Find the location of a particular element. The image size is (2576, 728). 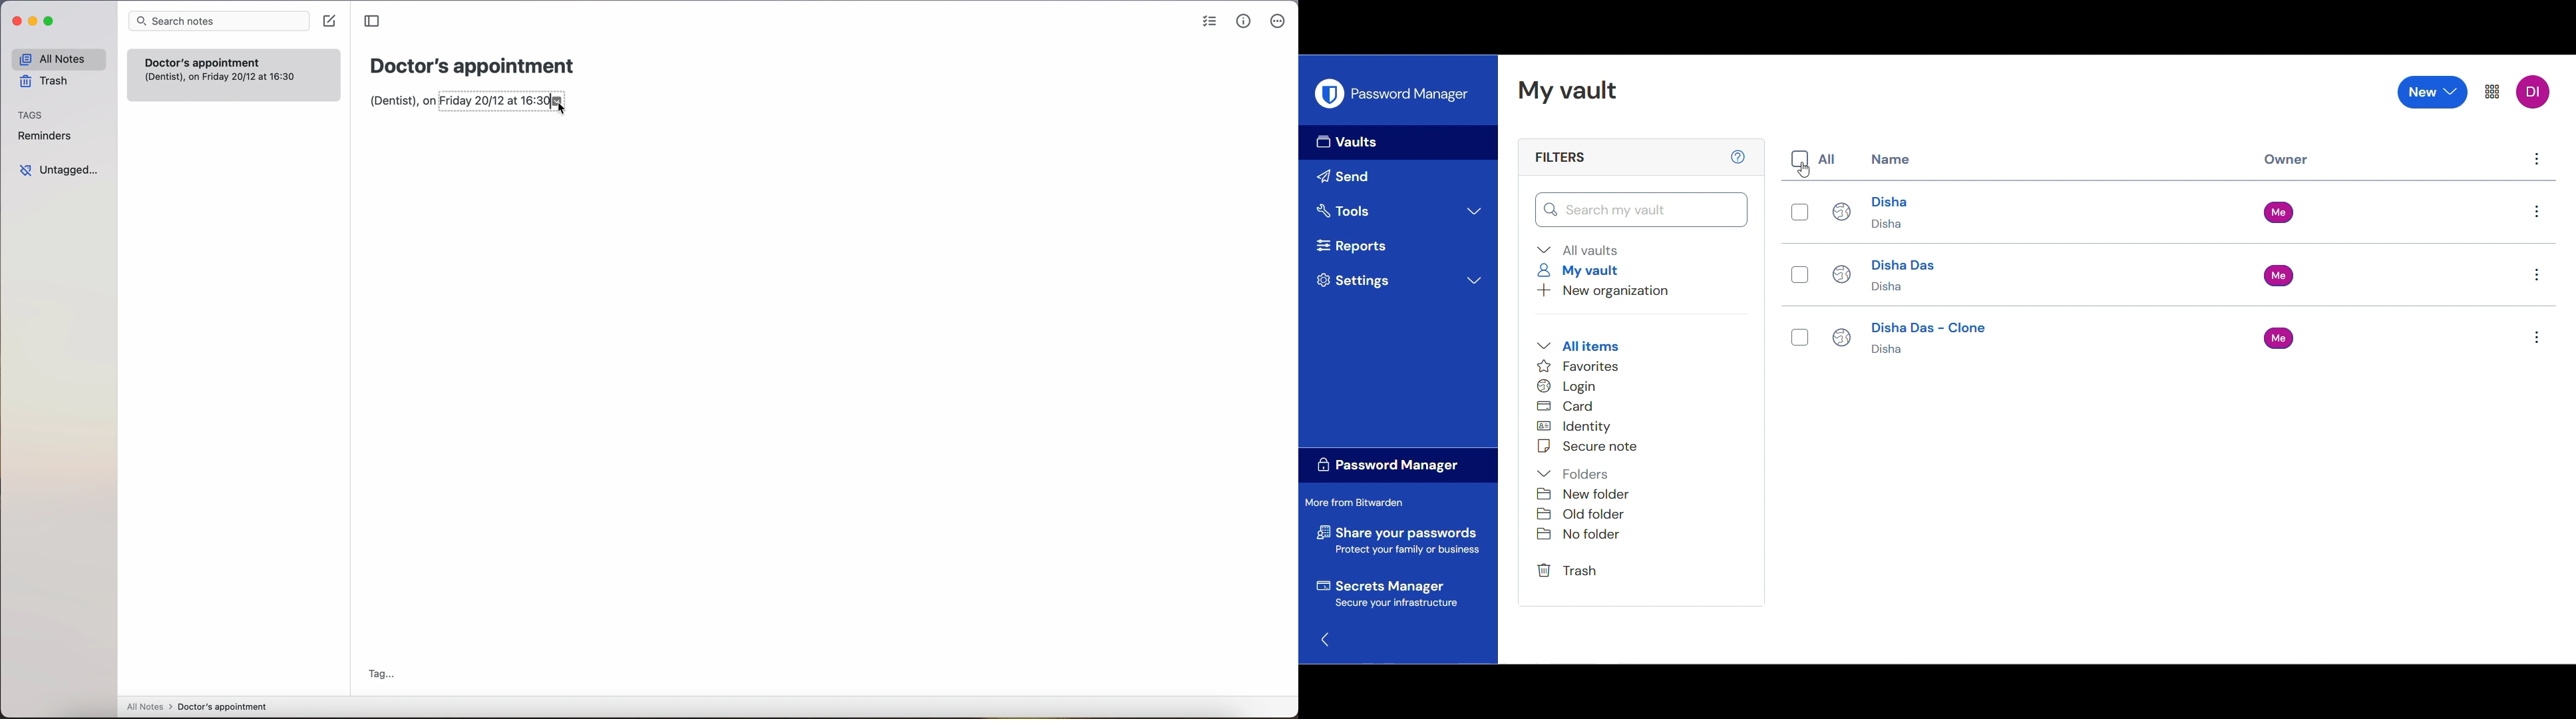

Untagged... is located at coordinates (62, 170).